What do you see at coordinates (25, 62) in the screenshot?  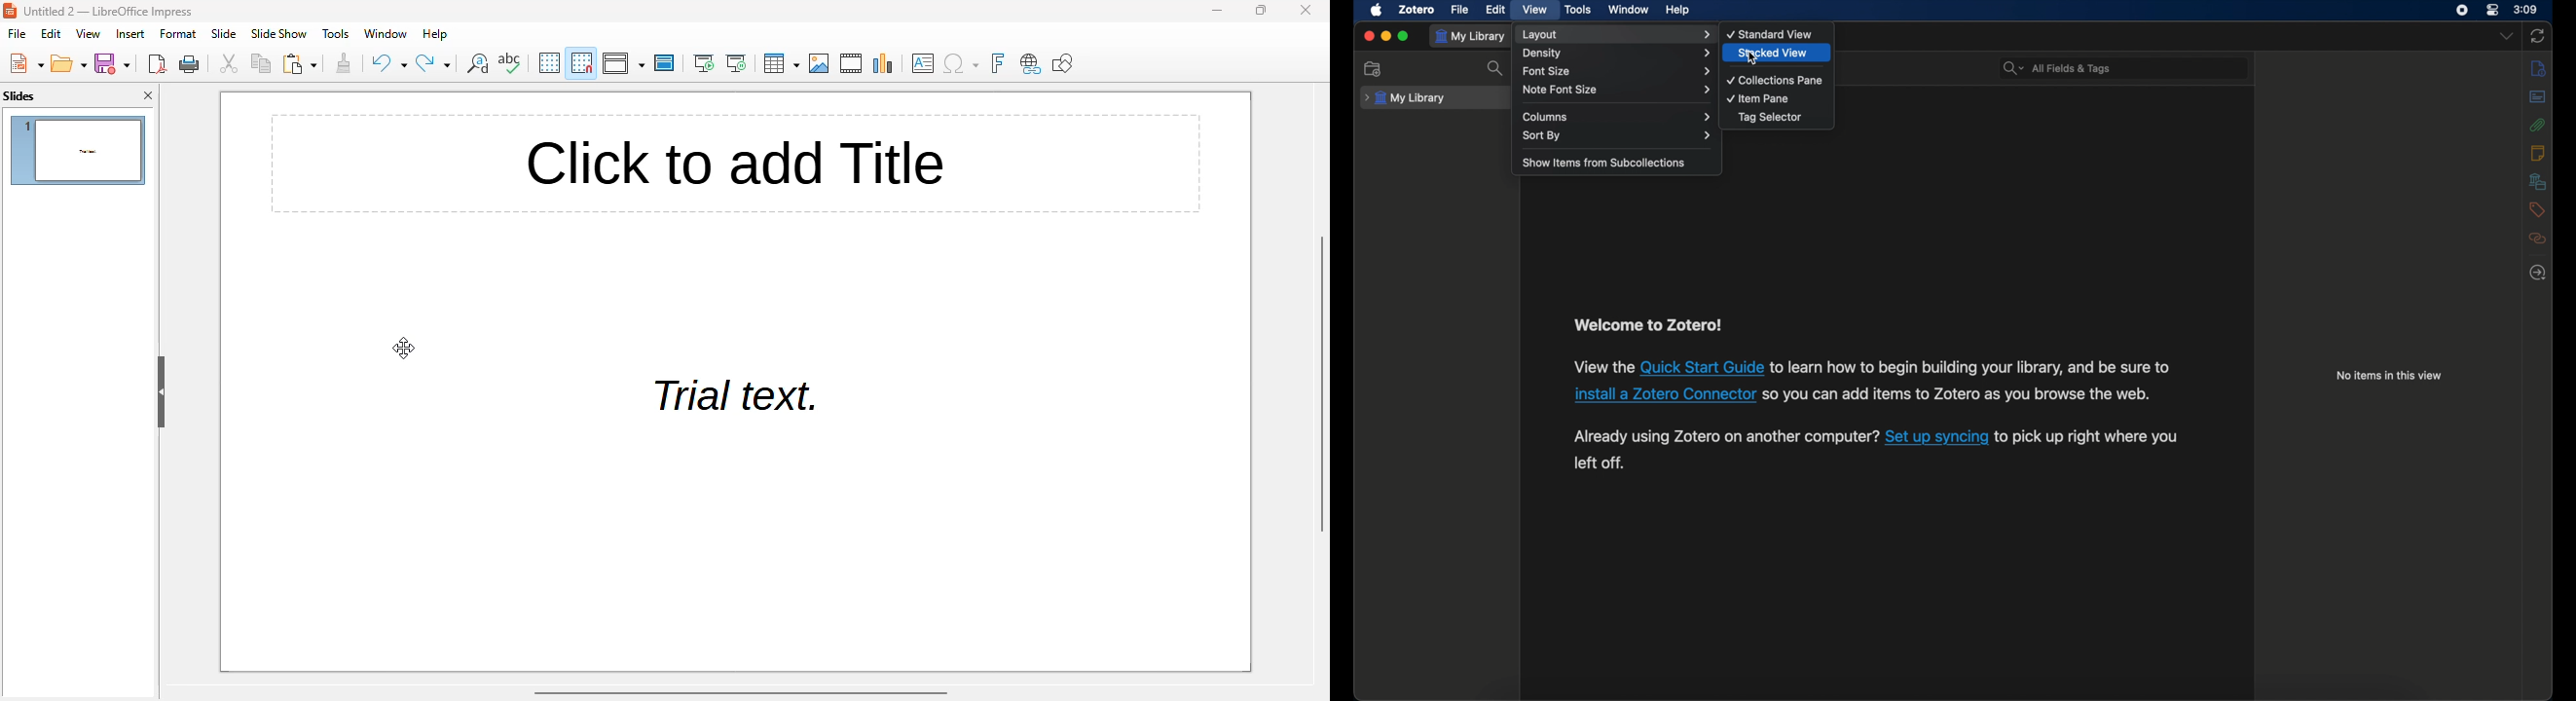 I see `new` at bounding box center [25, 62].